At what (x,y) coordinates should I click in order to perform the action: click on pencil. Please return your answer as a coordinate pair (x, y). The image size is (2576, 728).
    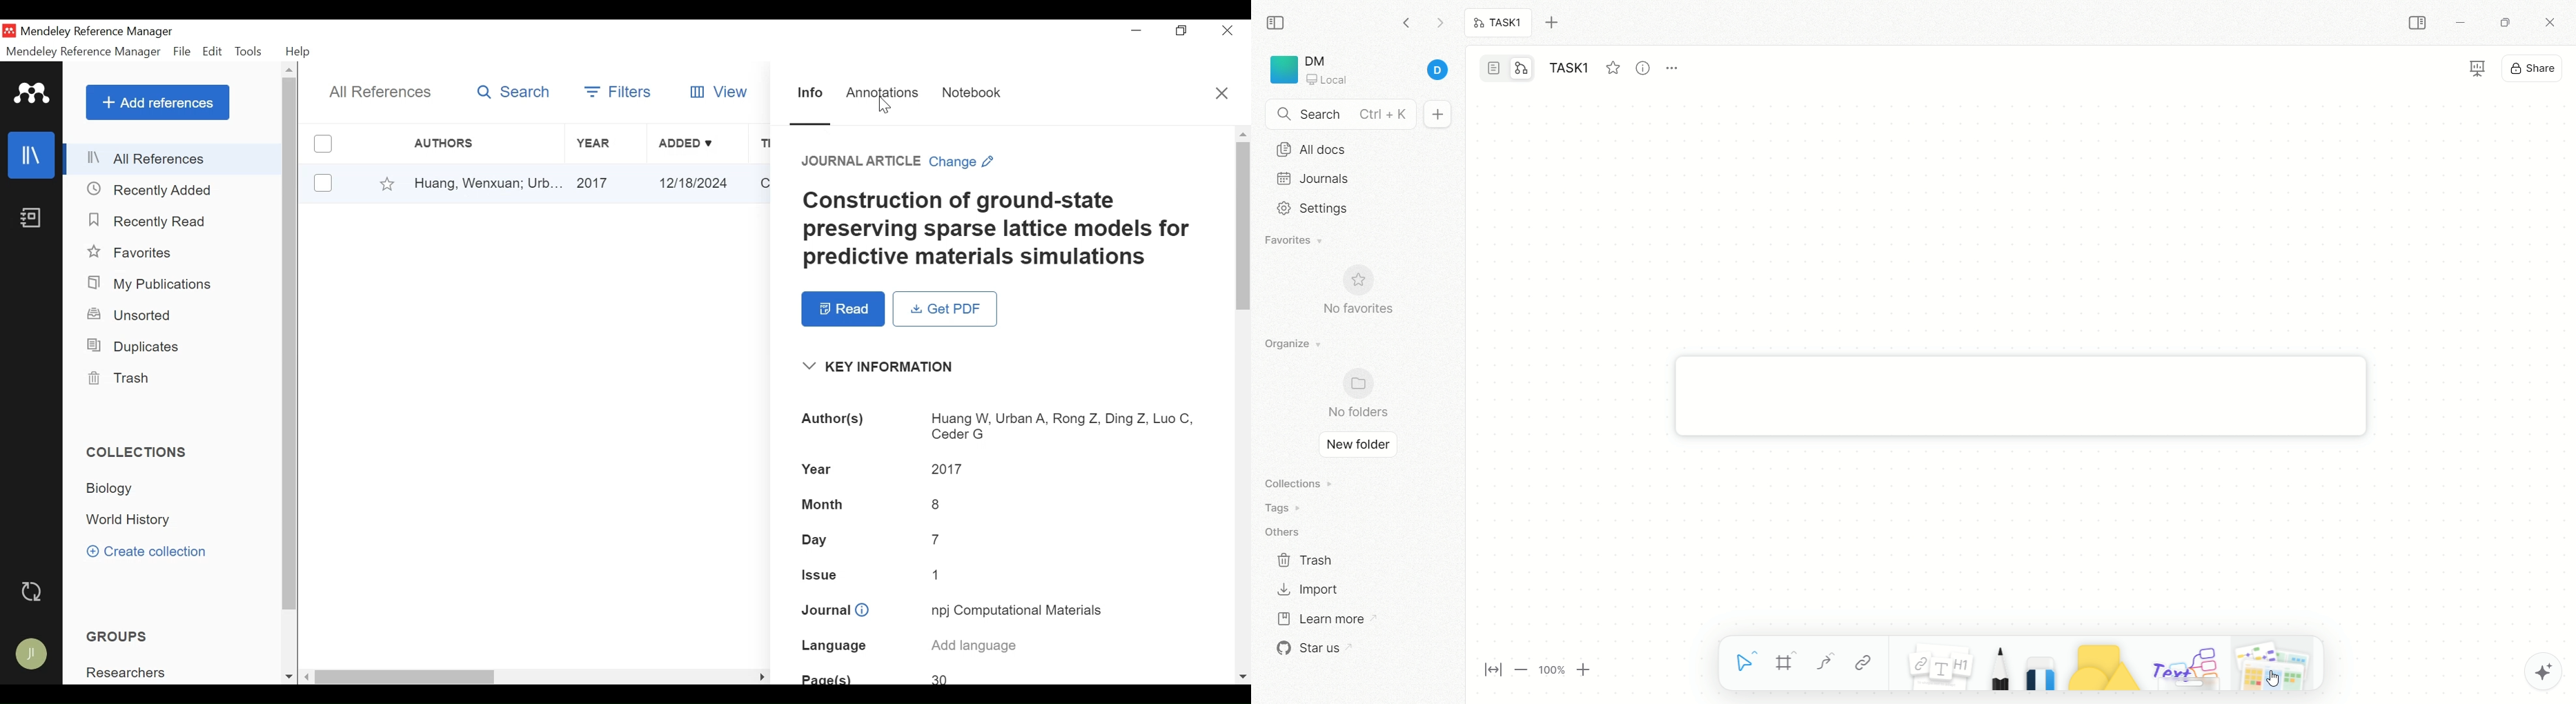
    Looking at the image, I should click on (1996, 665).